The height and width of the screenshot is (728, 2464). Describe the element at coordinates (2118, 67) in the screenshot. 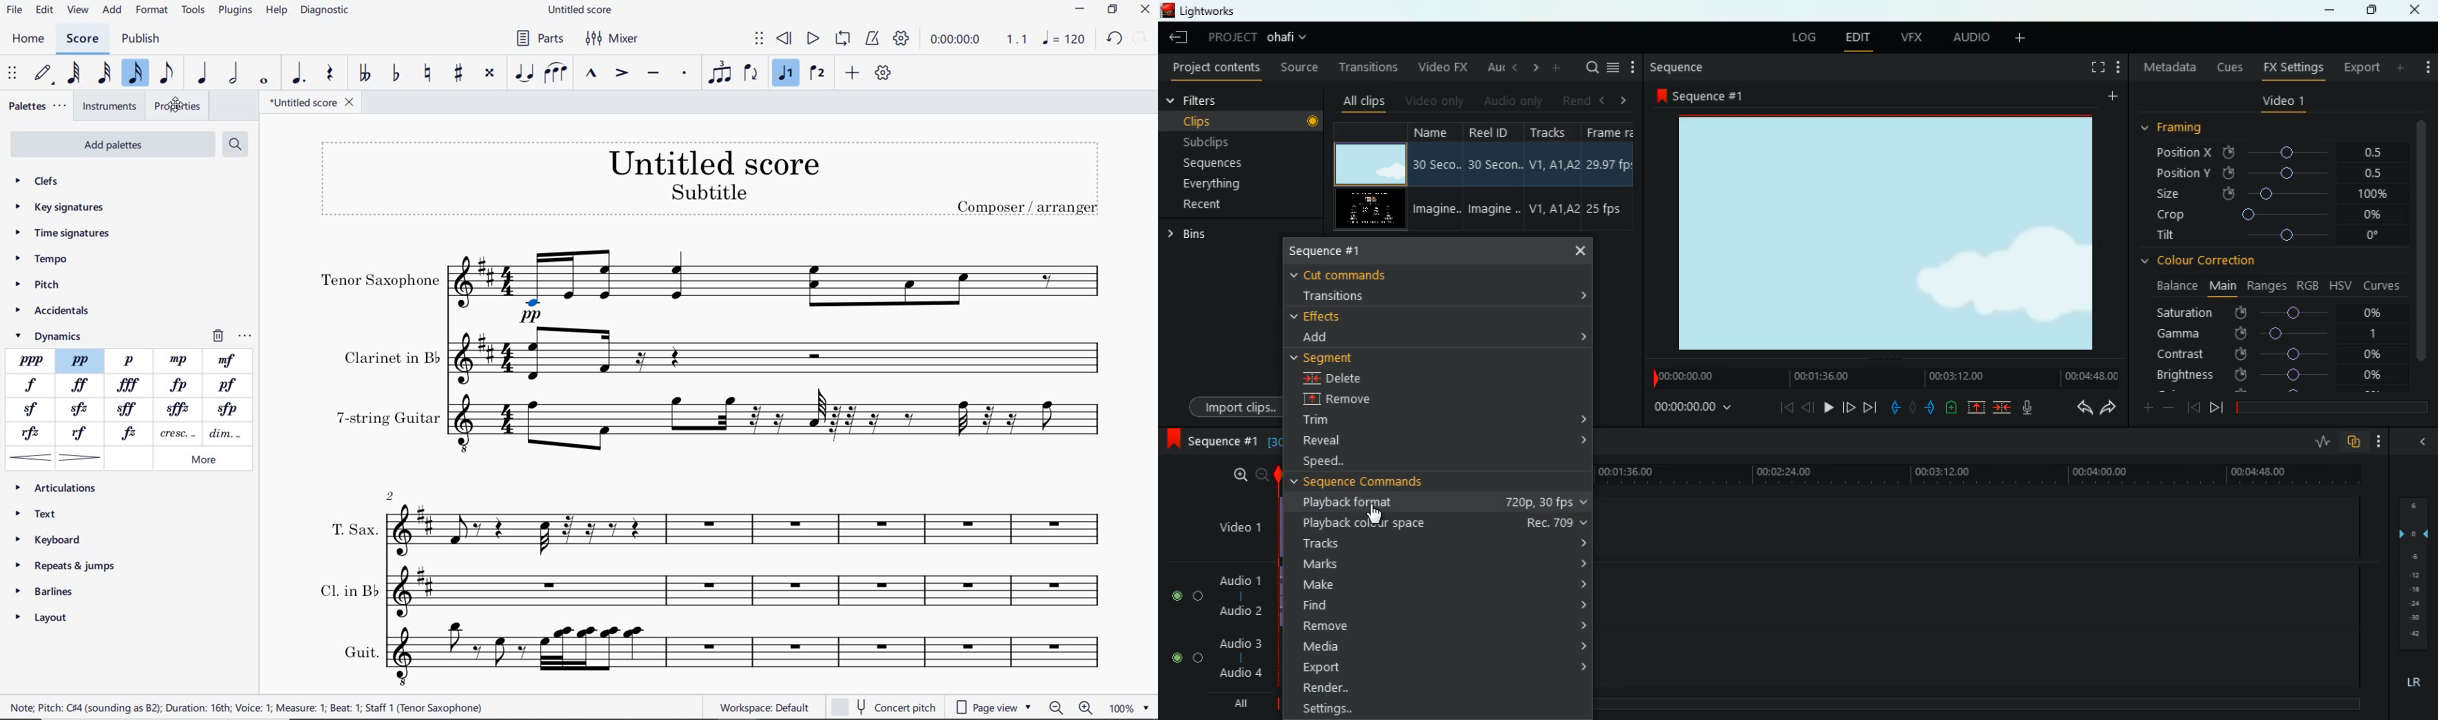

I see `add` at that location.